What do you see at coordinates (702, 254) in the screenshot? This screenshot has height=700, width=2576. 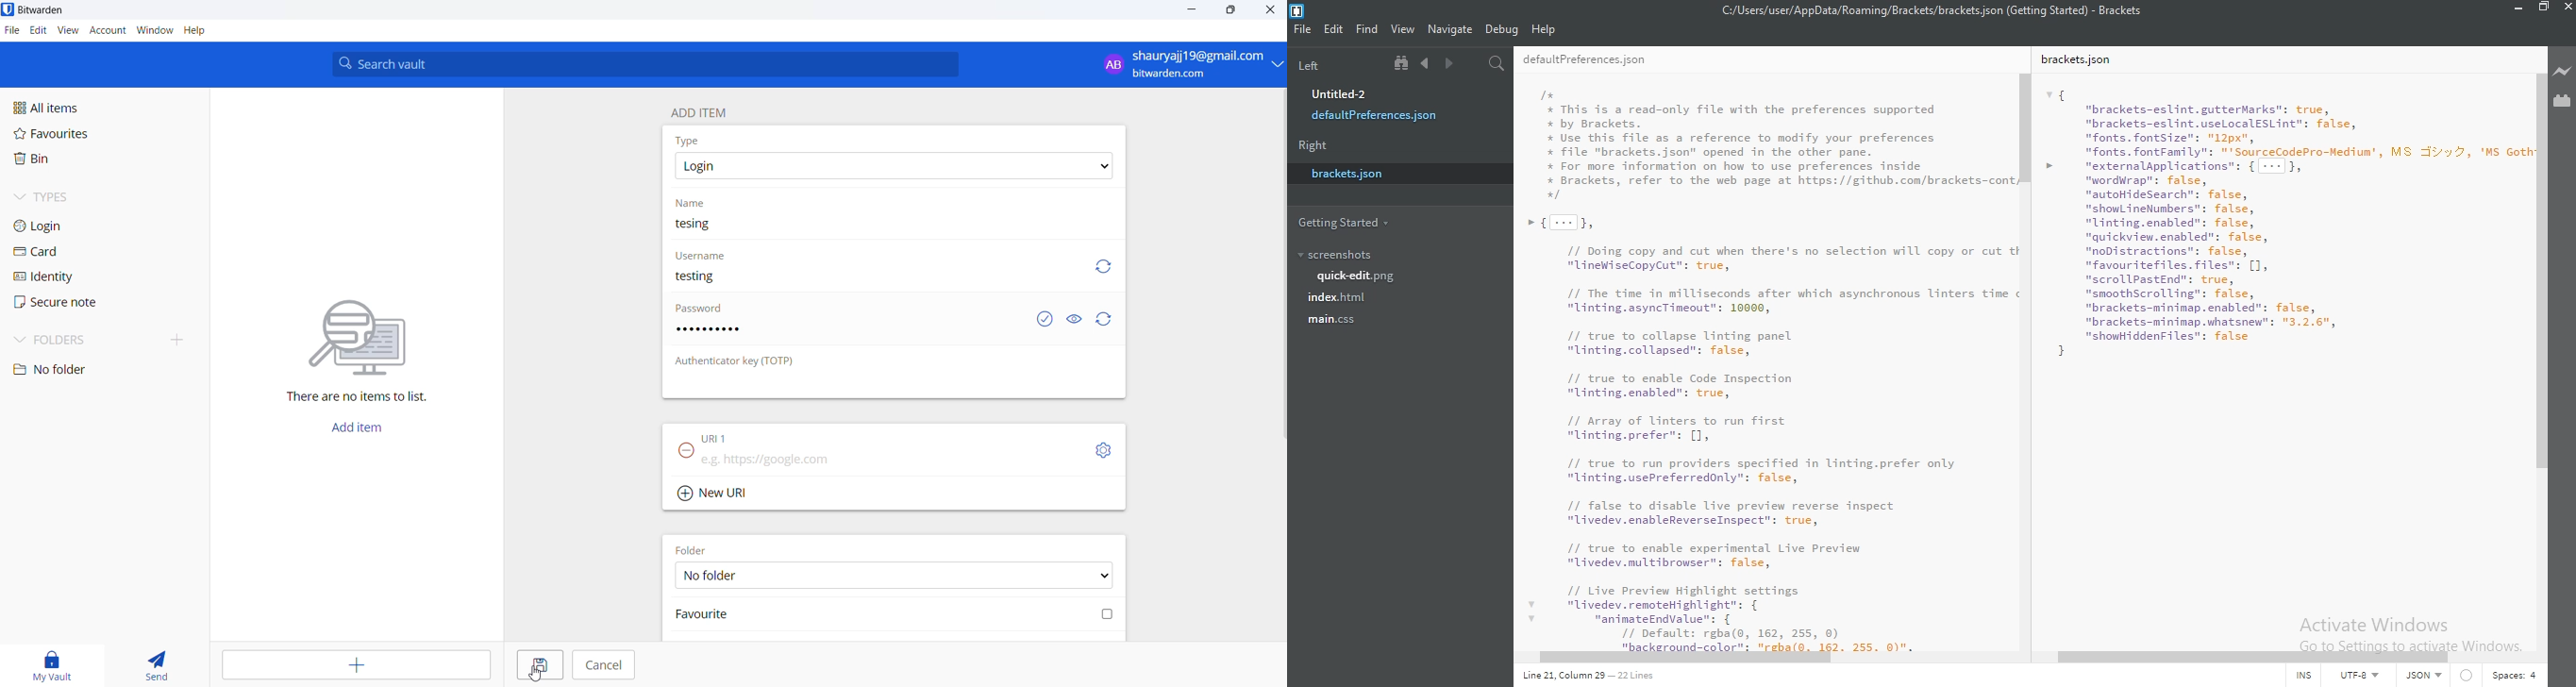 I see `username heading` at bounding box center [702, 254].